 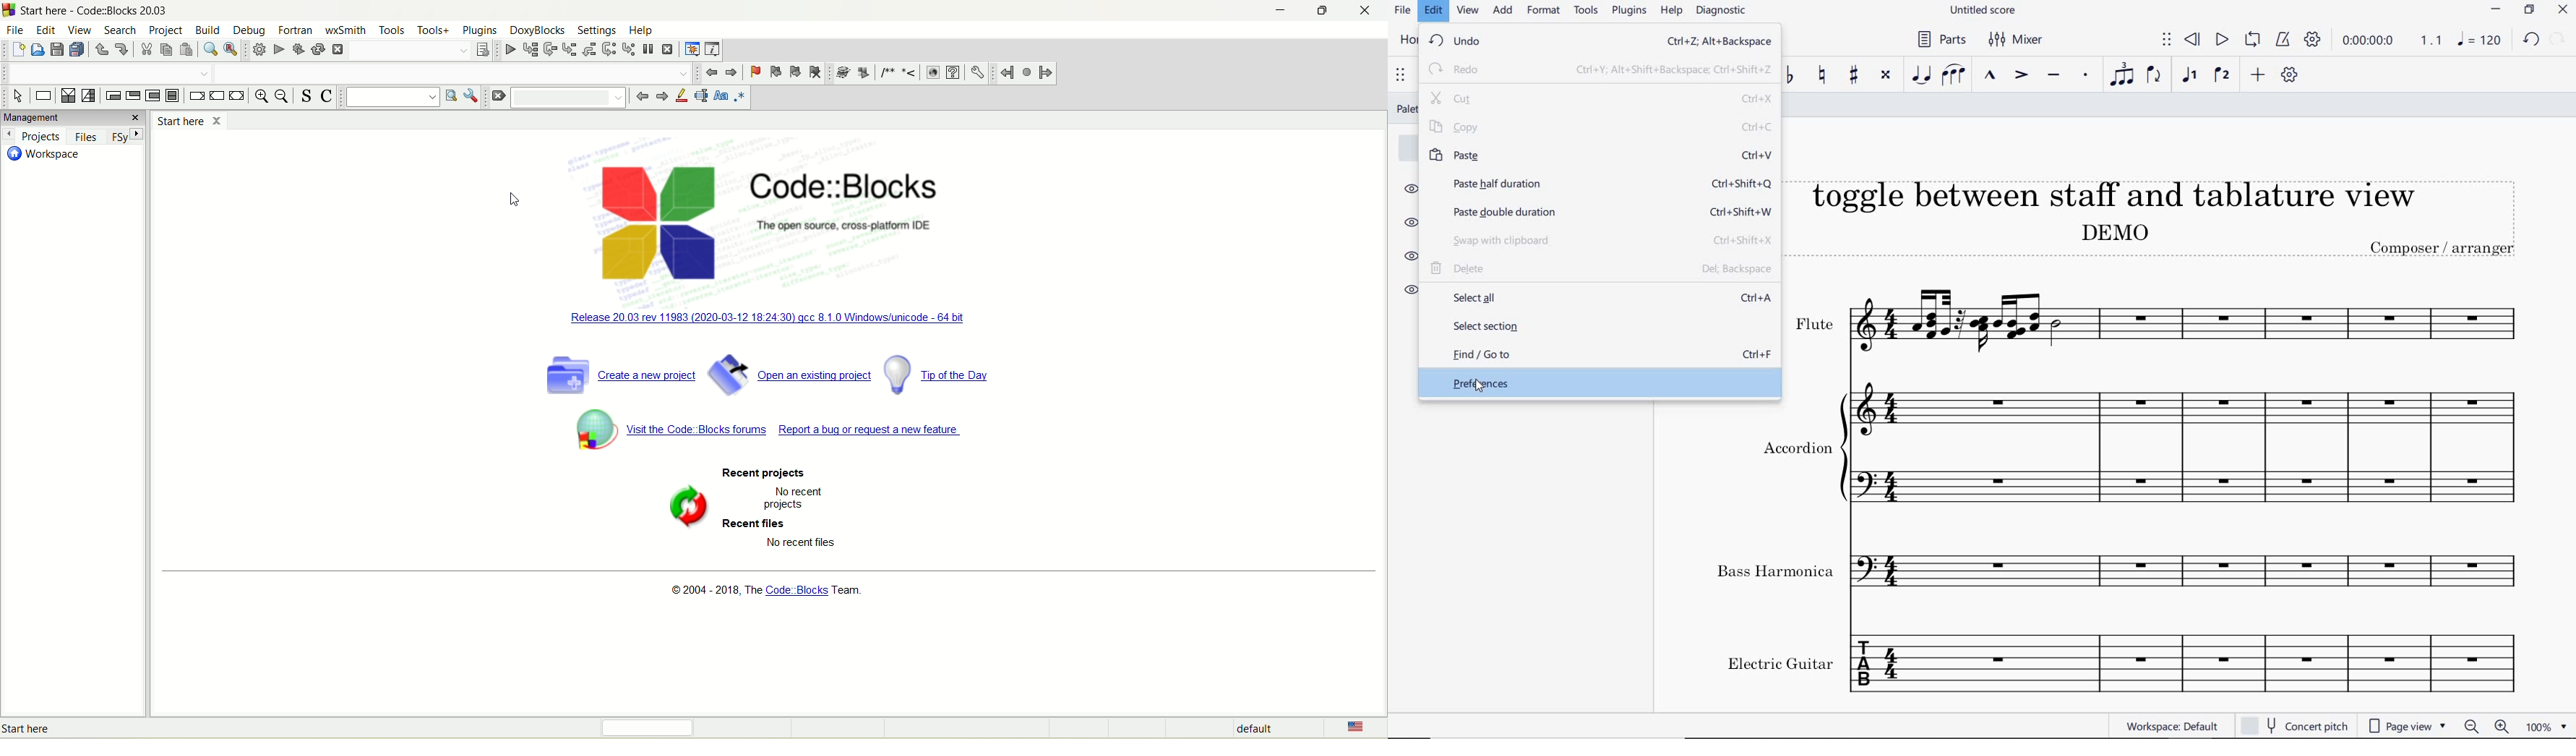 I want to click on previous bookmark, so click(x=775, y=72).